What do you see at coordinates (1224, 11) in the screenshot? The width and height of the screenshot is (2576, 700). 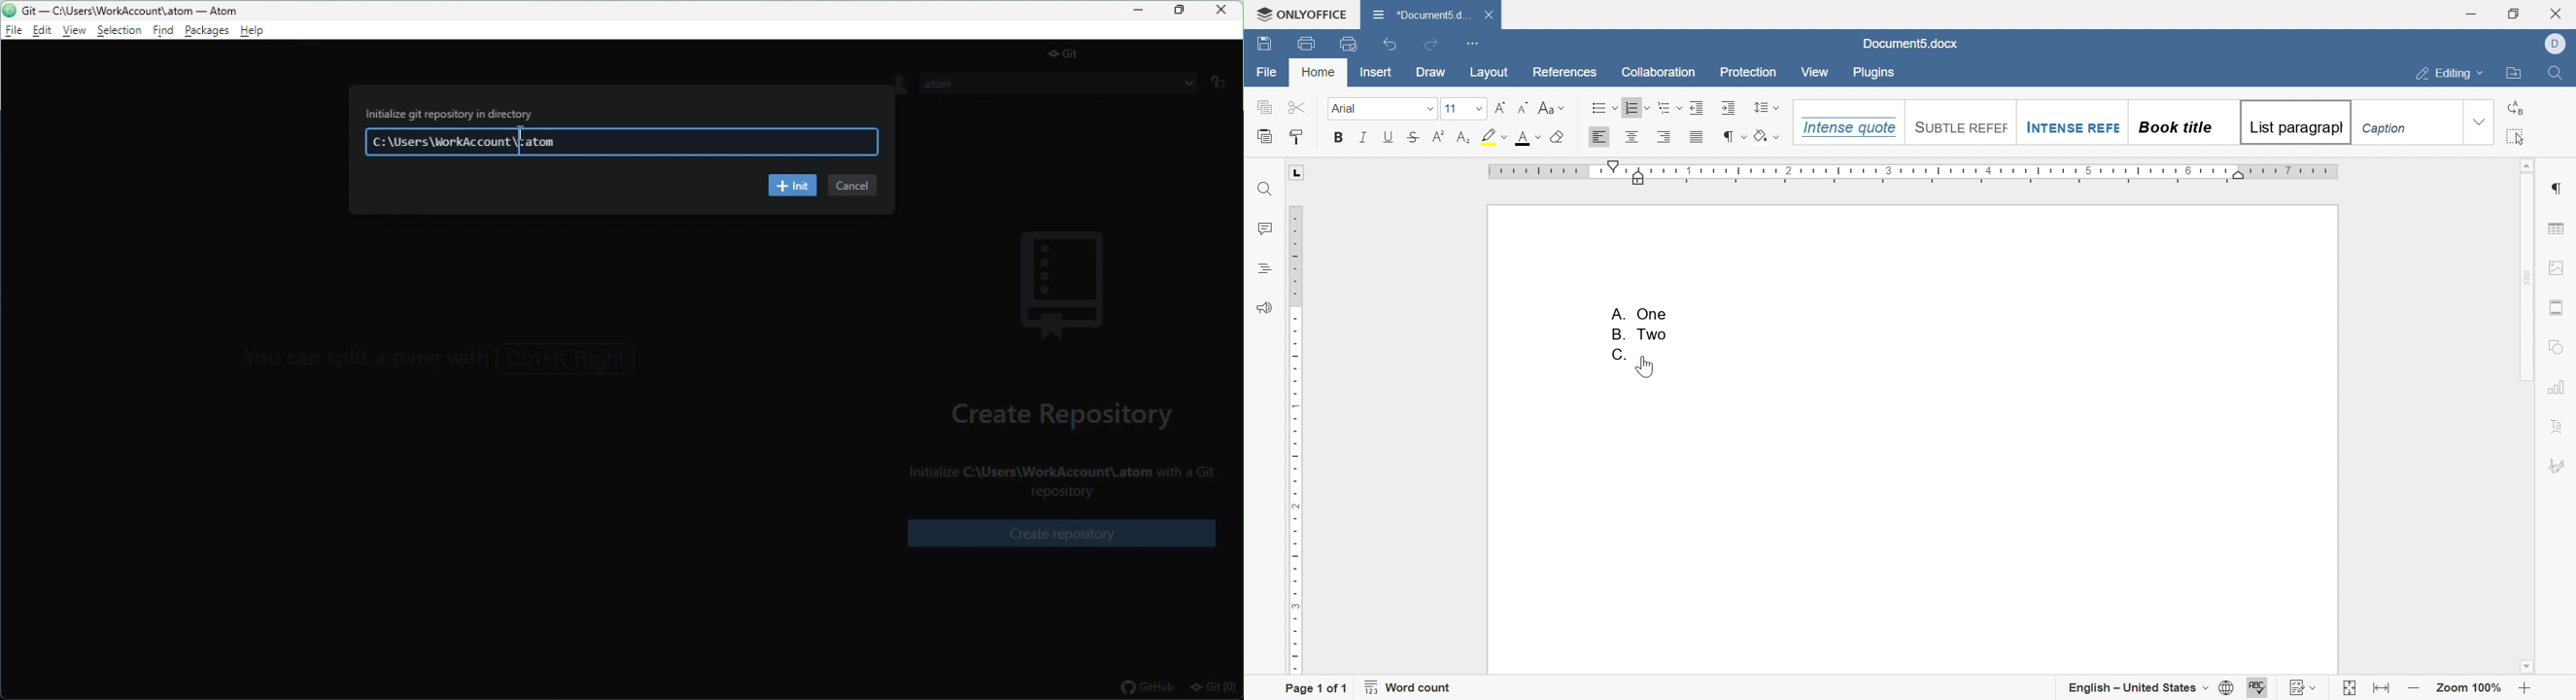 I see `close` at bounding box center [1224, 11].